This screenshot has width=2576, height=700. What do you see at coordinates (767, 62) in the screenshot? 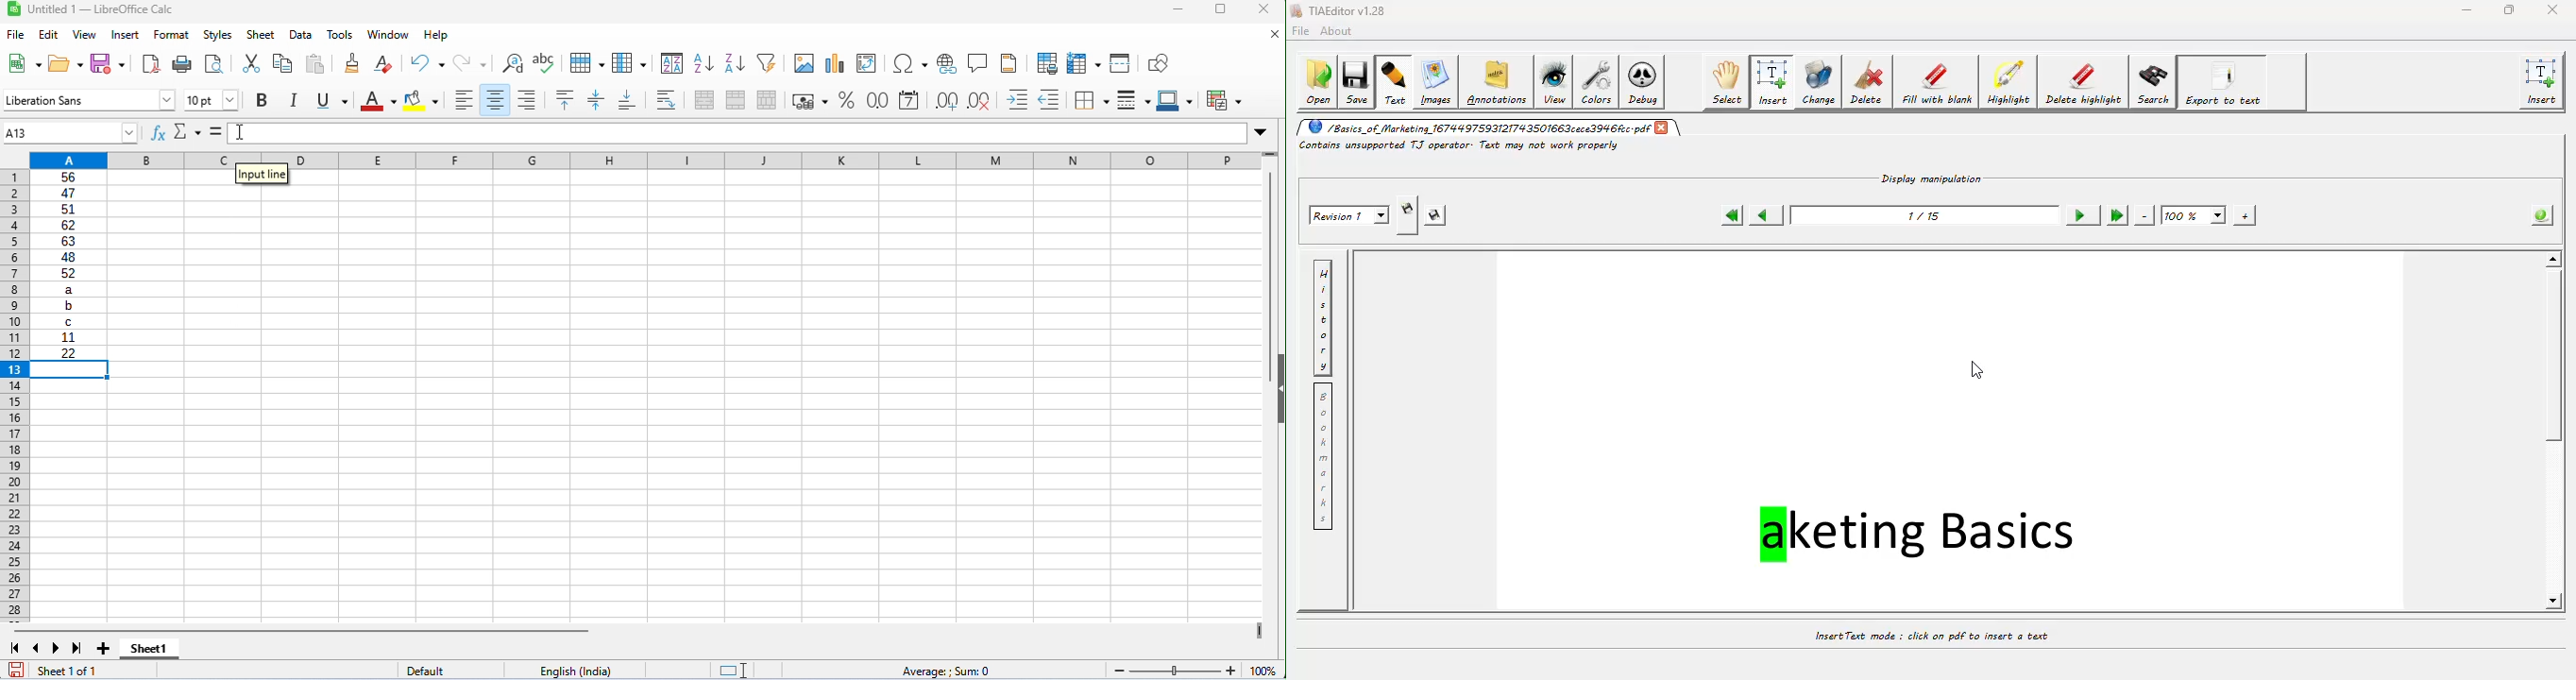
I see `filter` at bounding box center [767, 62].